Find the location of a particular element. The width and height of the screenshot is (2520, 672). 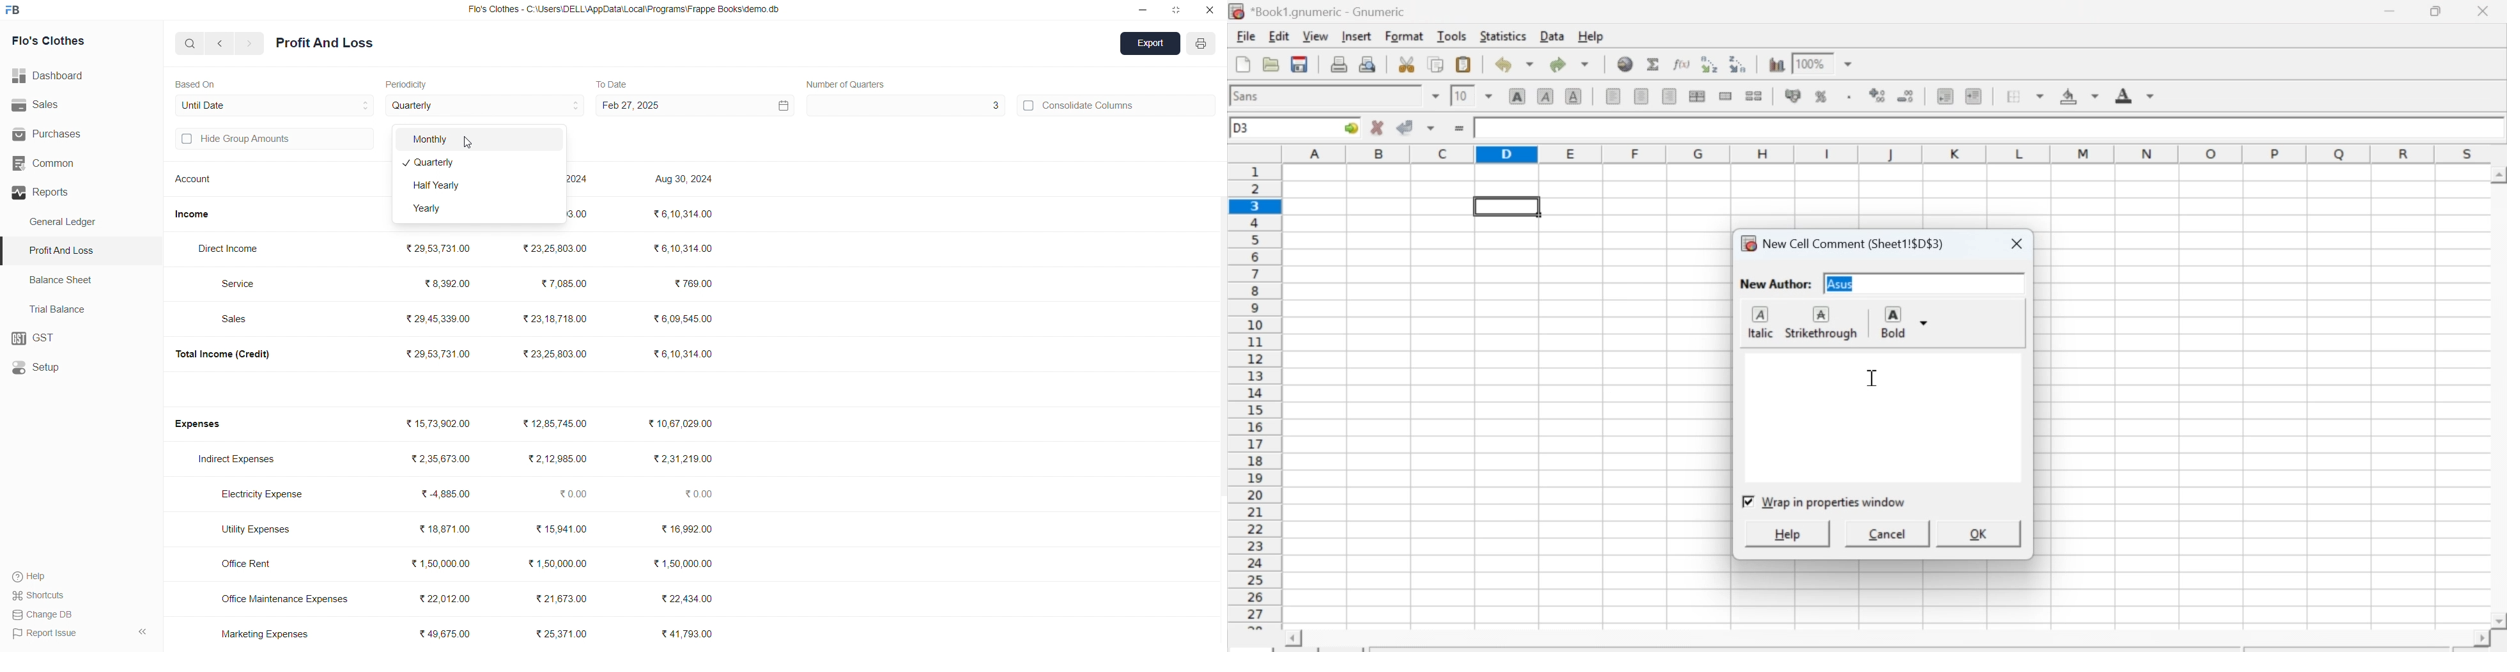

₹0.00 is located at coordinates (703, 495).